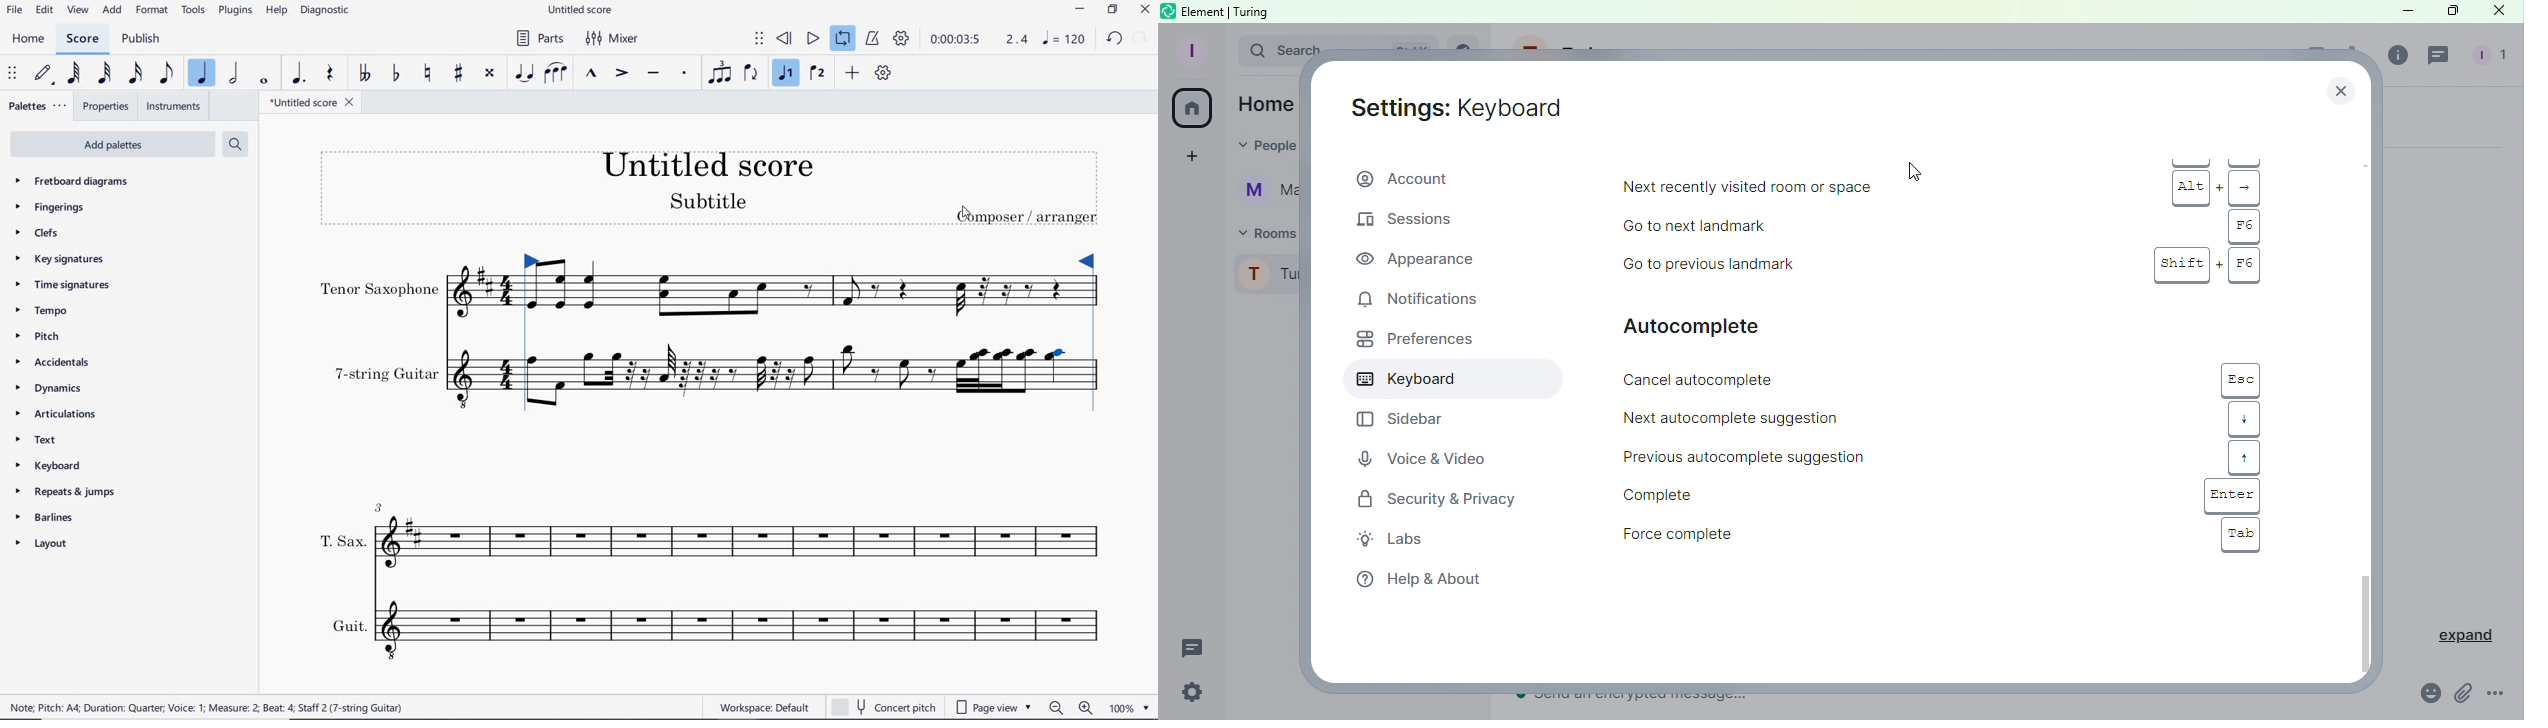 The height and width of the screenshot is (728, 2548). What do you see at coordinates (46, 464) in the screenshot?
I see `KEYBOARD` at bounding box center [46, 464].